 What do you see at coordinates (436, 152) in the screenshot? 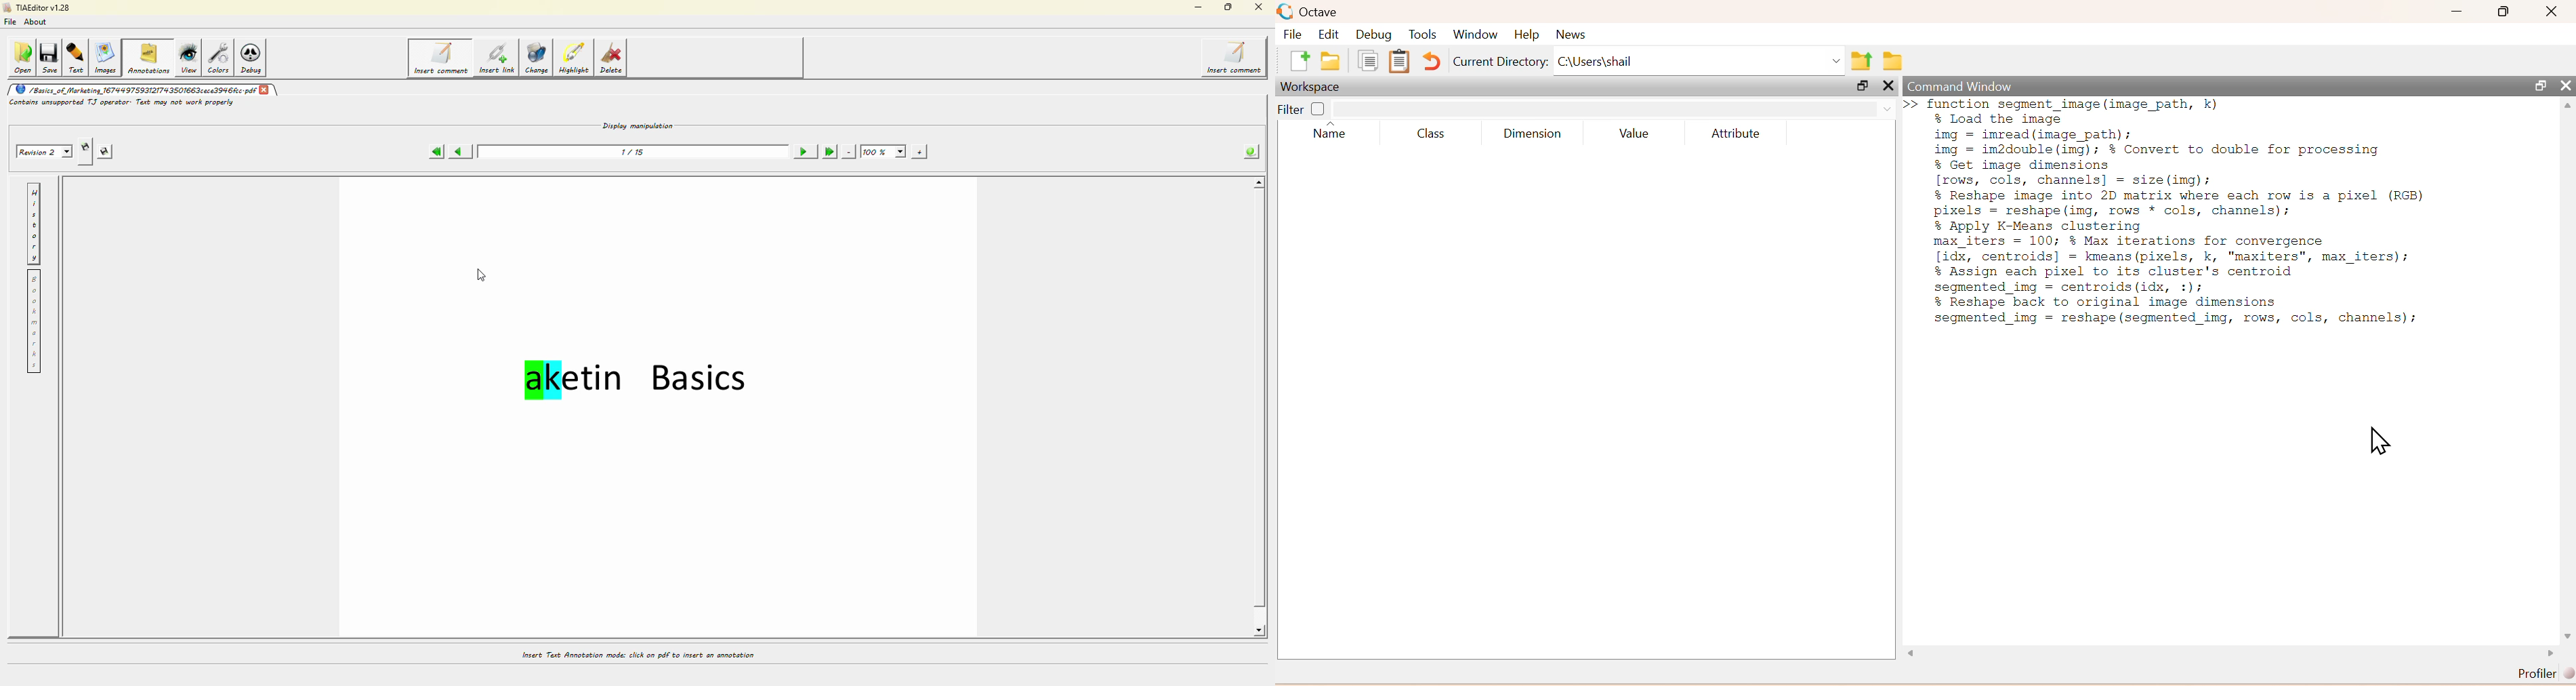
I see `first page` at bounding box center [436, 152].